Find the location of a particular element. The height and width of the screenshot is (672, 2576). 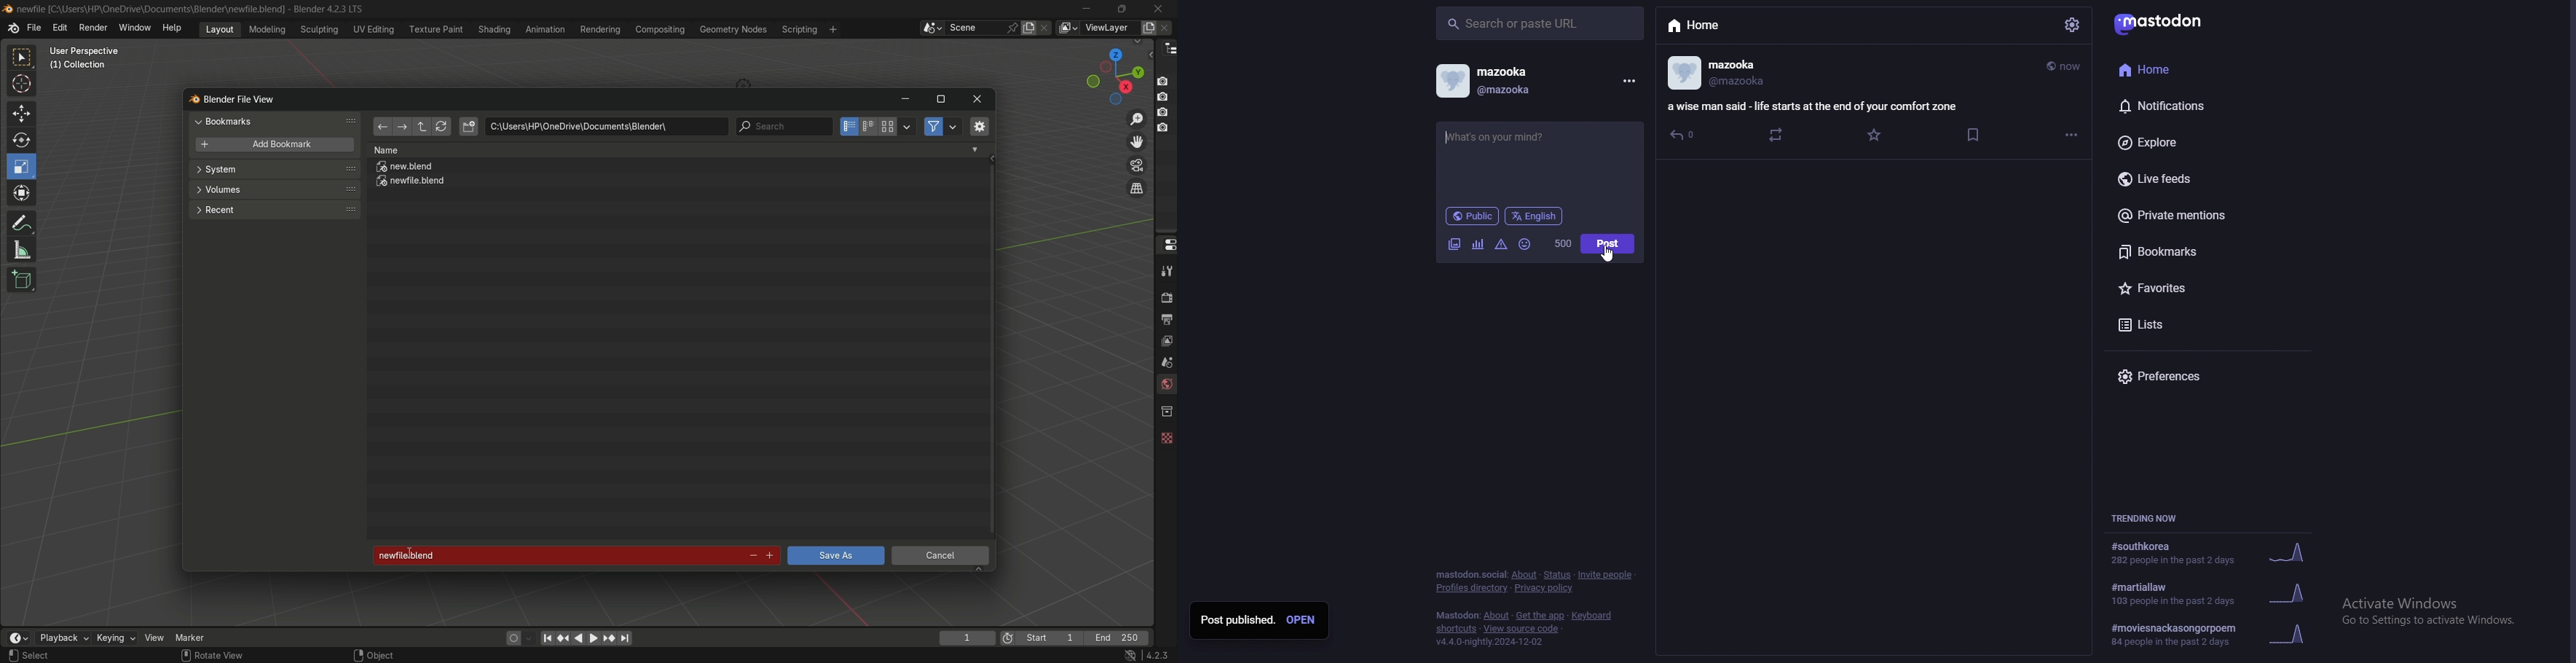

scene name is located at coordinates (975, 27).